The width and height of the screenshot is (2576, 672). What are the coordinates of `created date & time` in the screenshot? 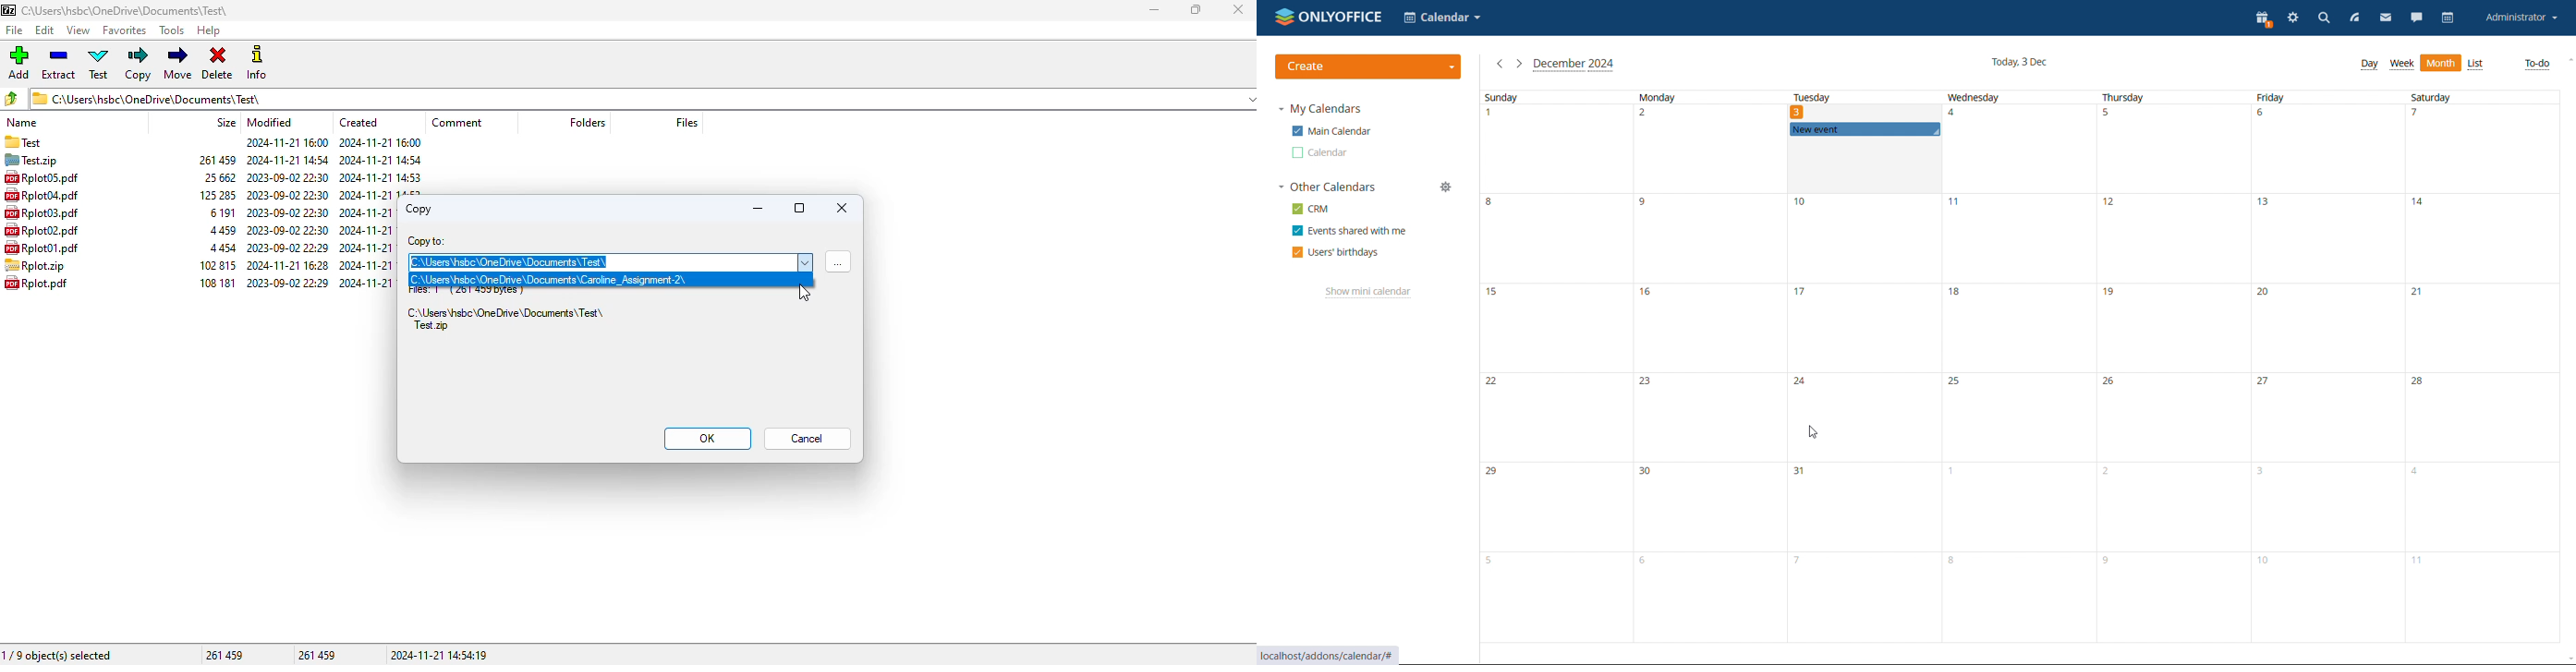 It's located at (381, 160).